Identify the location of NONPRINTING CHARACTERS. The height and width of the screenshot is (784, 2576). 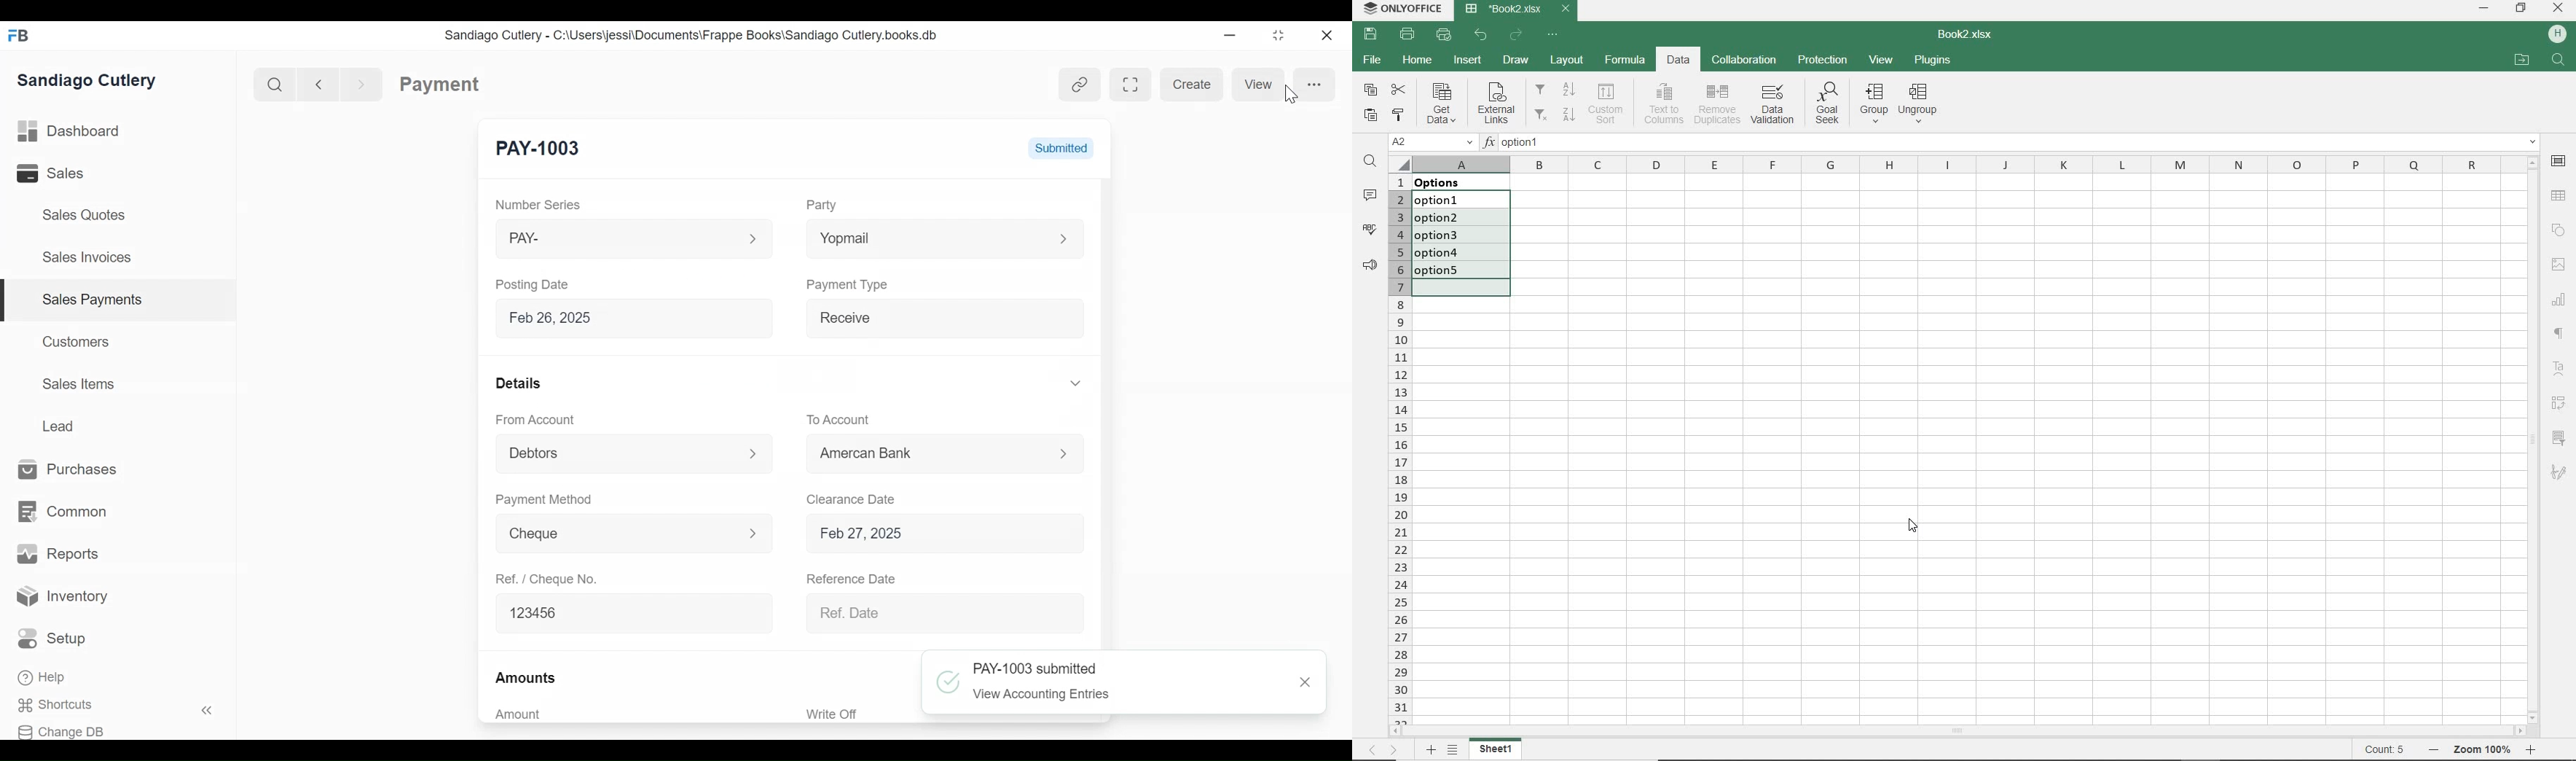
(2561, 335).